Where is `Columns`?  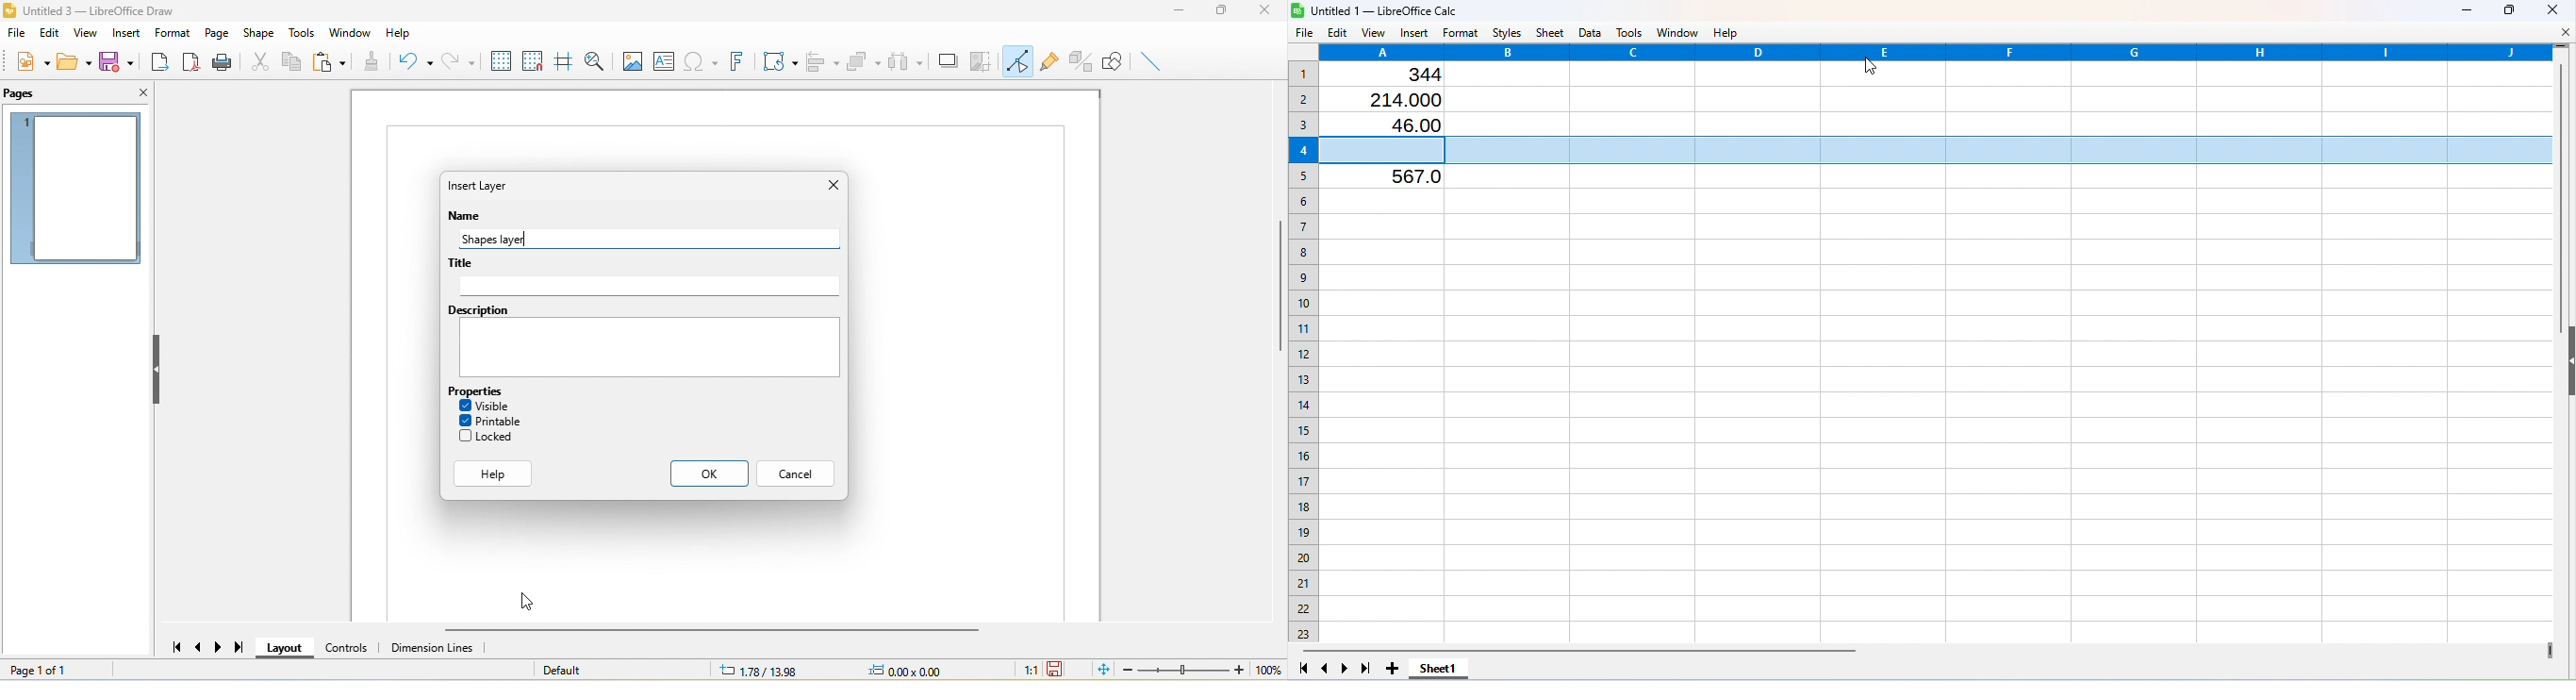 Columns is located at coordinates (1937, 52).